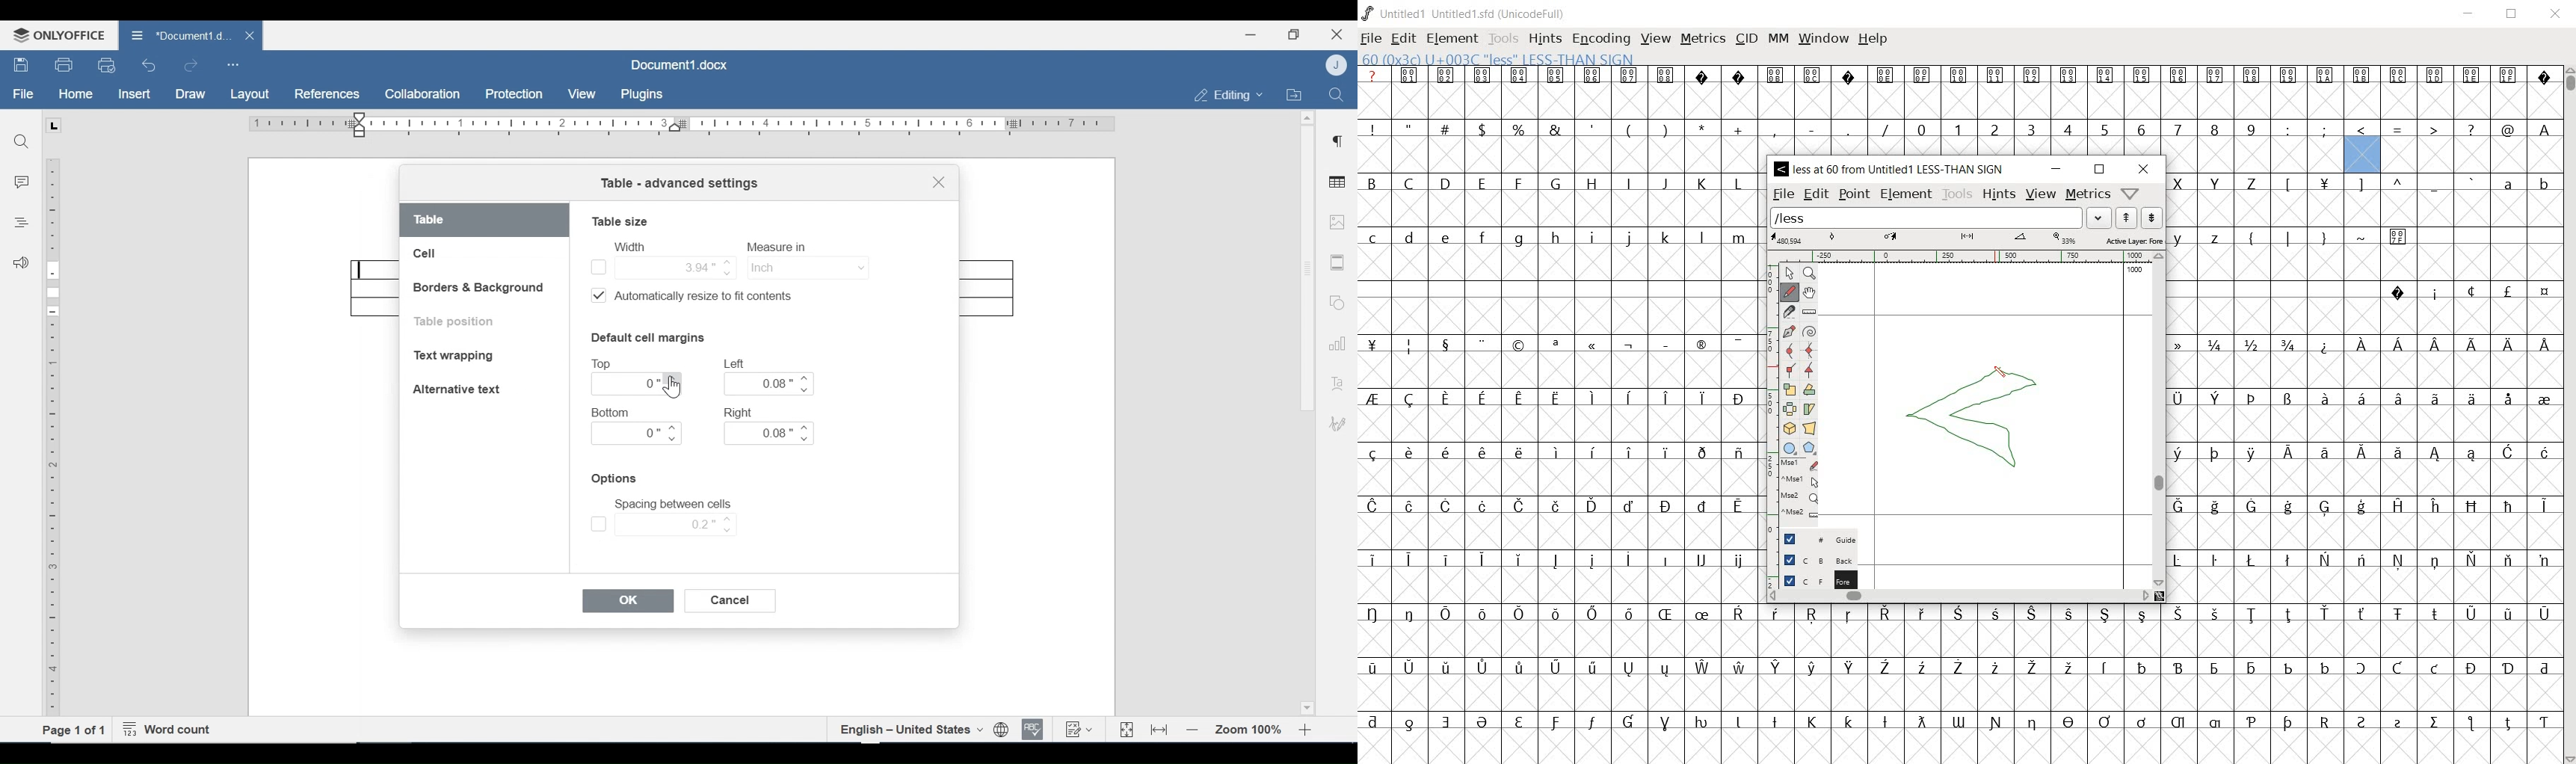  I want to click on OnlyOffice, so click(57, 35).